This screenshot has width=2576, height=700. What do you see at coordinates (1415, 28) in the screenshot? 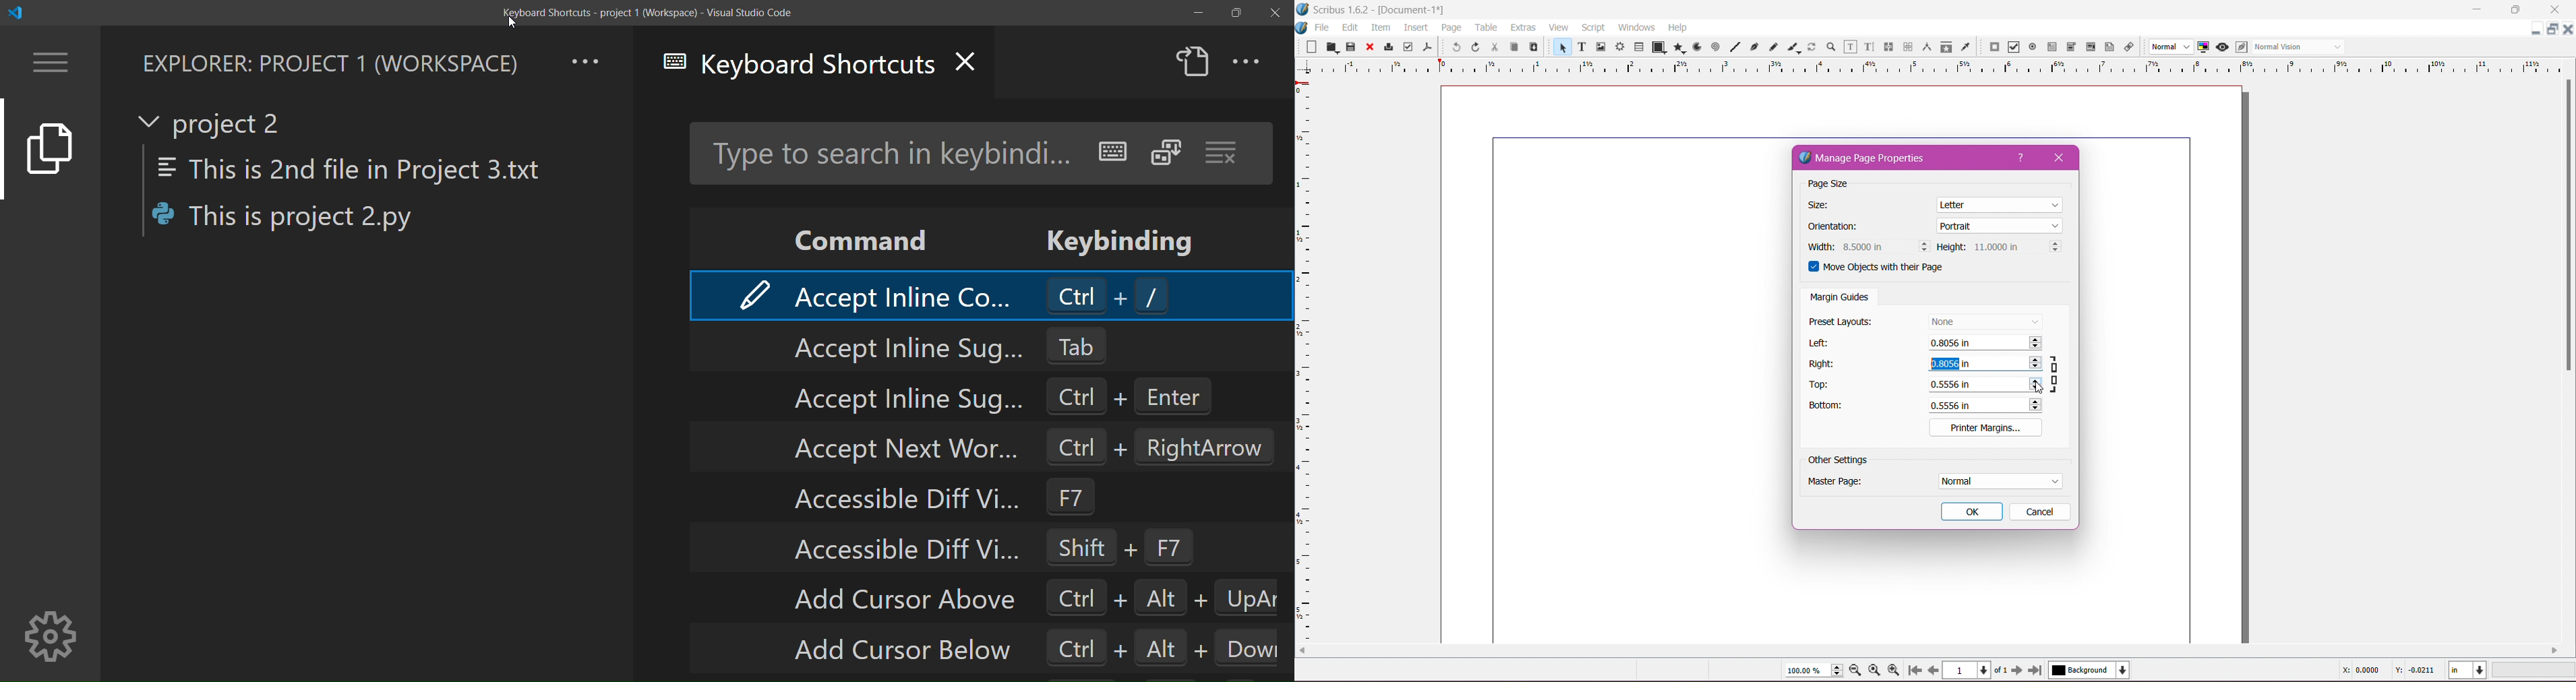
I see `Insert` at bounding box center [1415, 28].